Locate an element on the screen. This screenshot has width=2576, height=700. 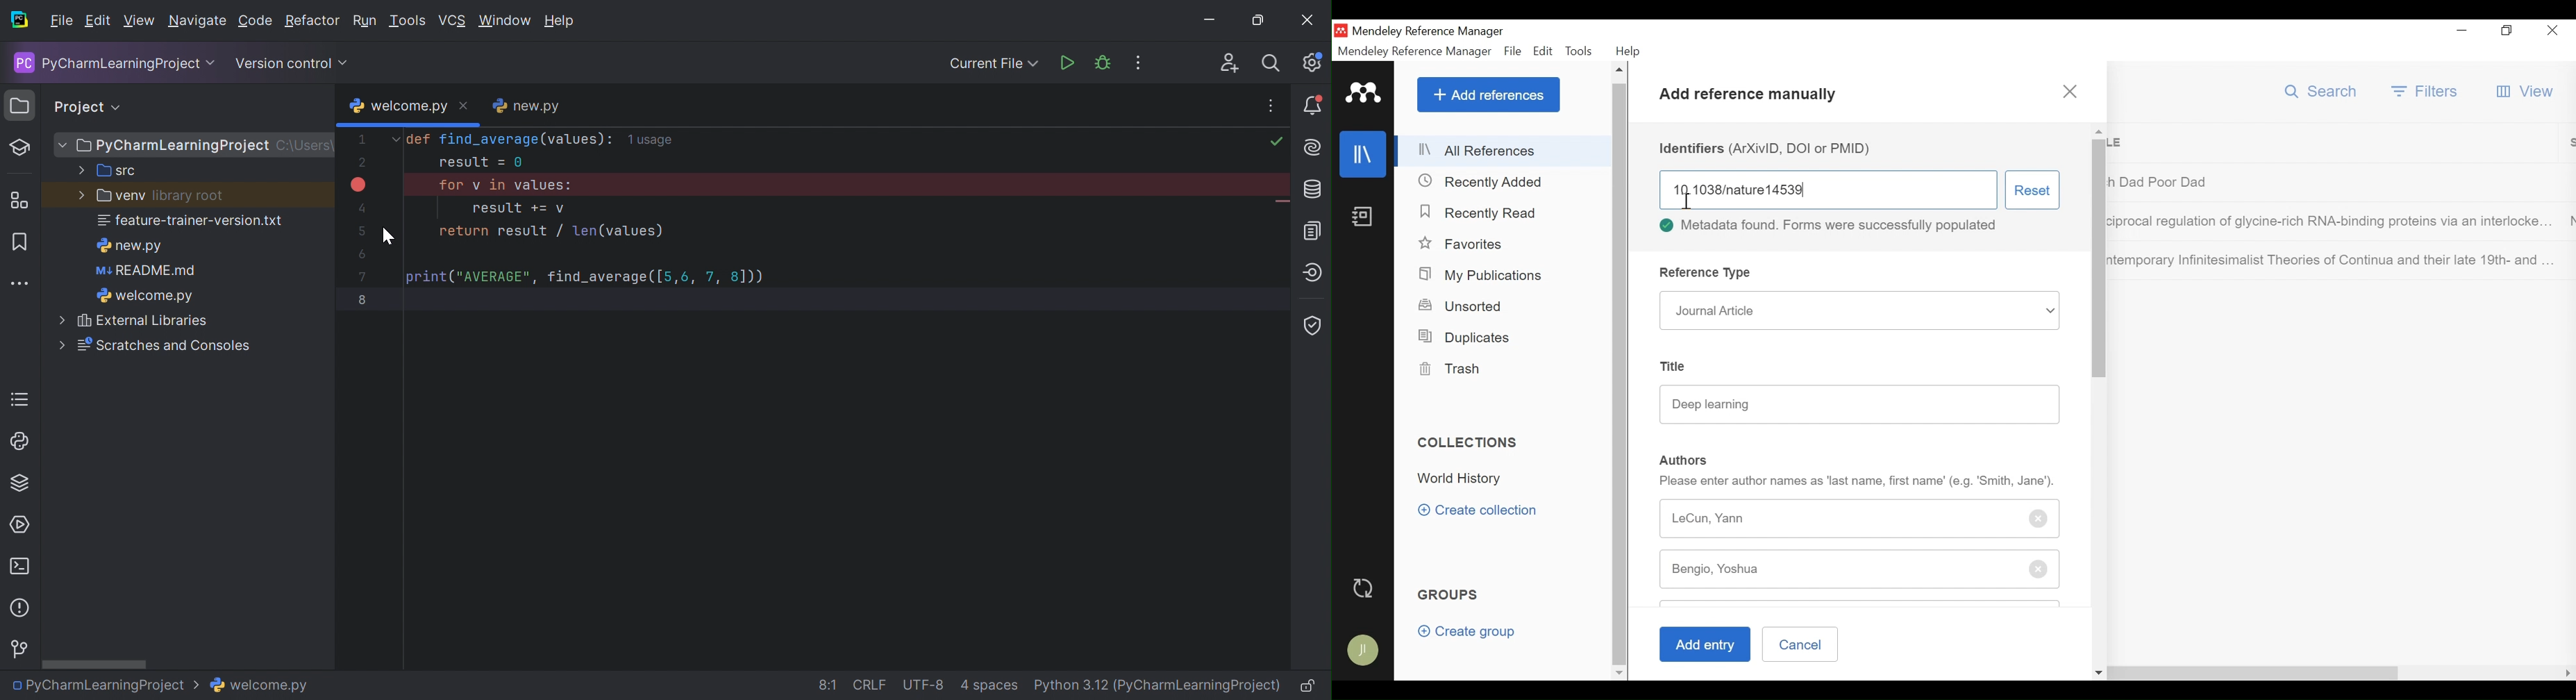
Mendeley Logo is located at coordinates (1361, 91).